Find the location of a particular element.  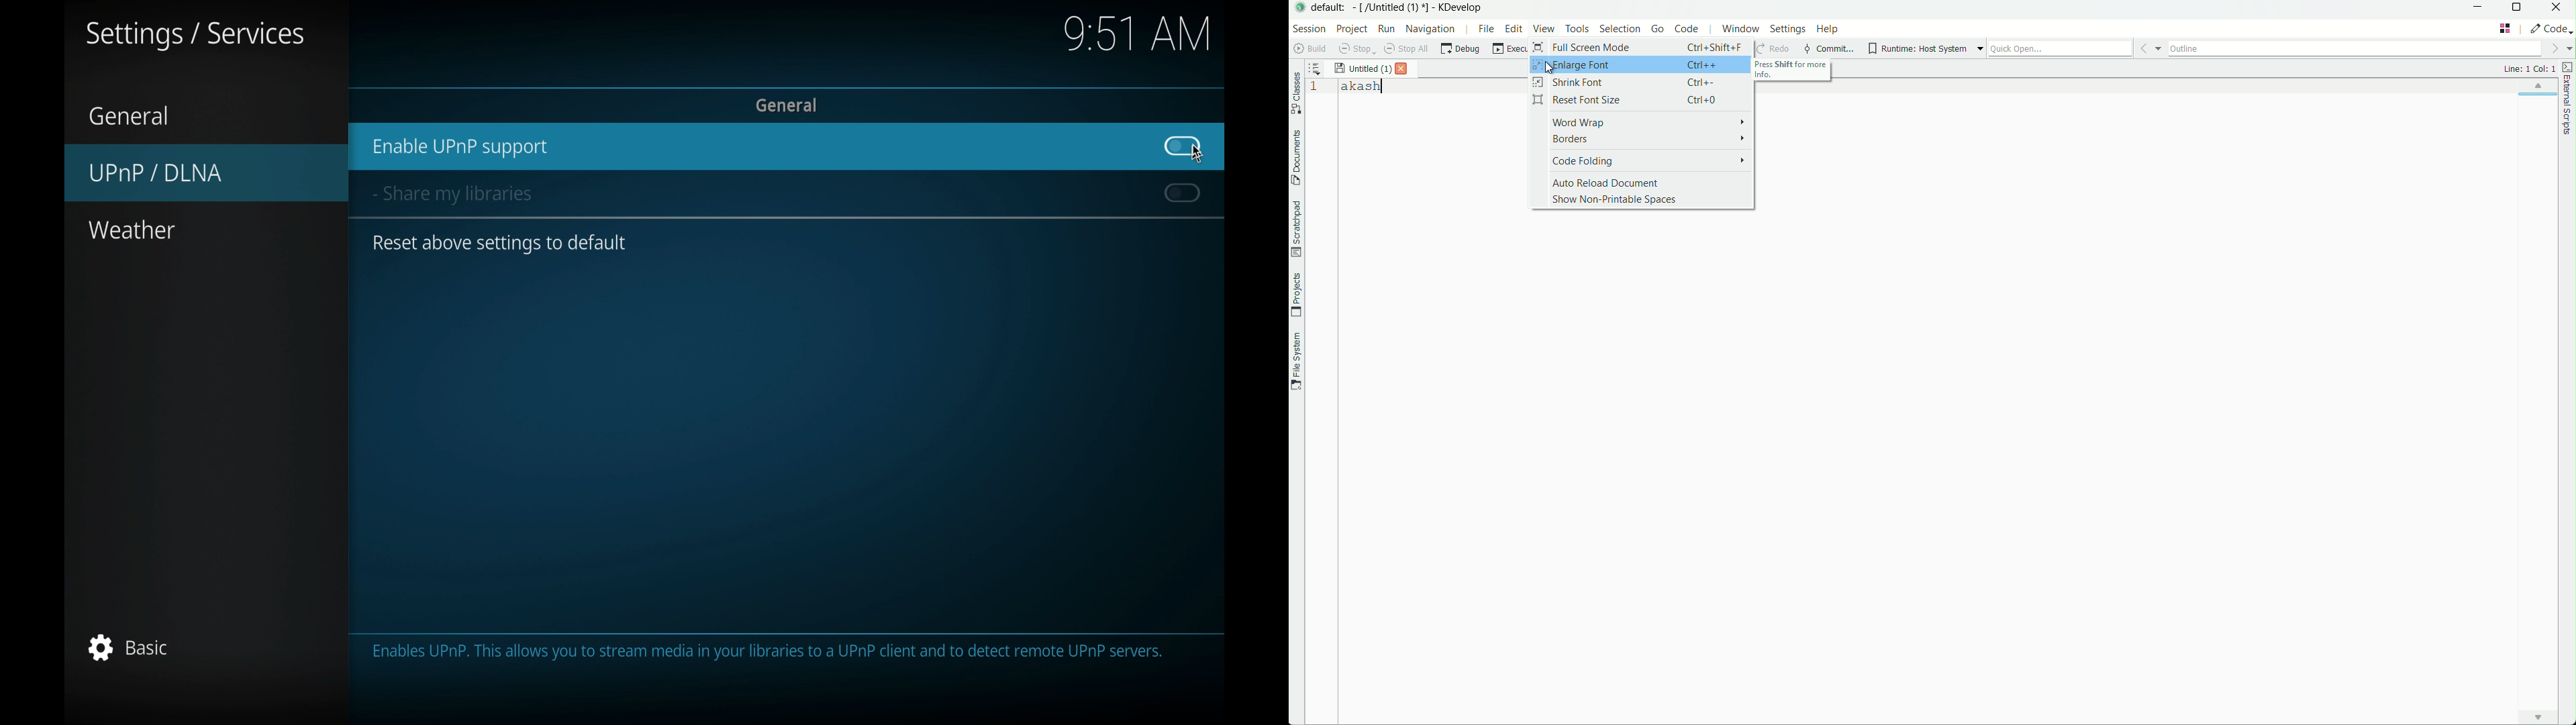

basic is located at coordinates (125, 647).